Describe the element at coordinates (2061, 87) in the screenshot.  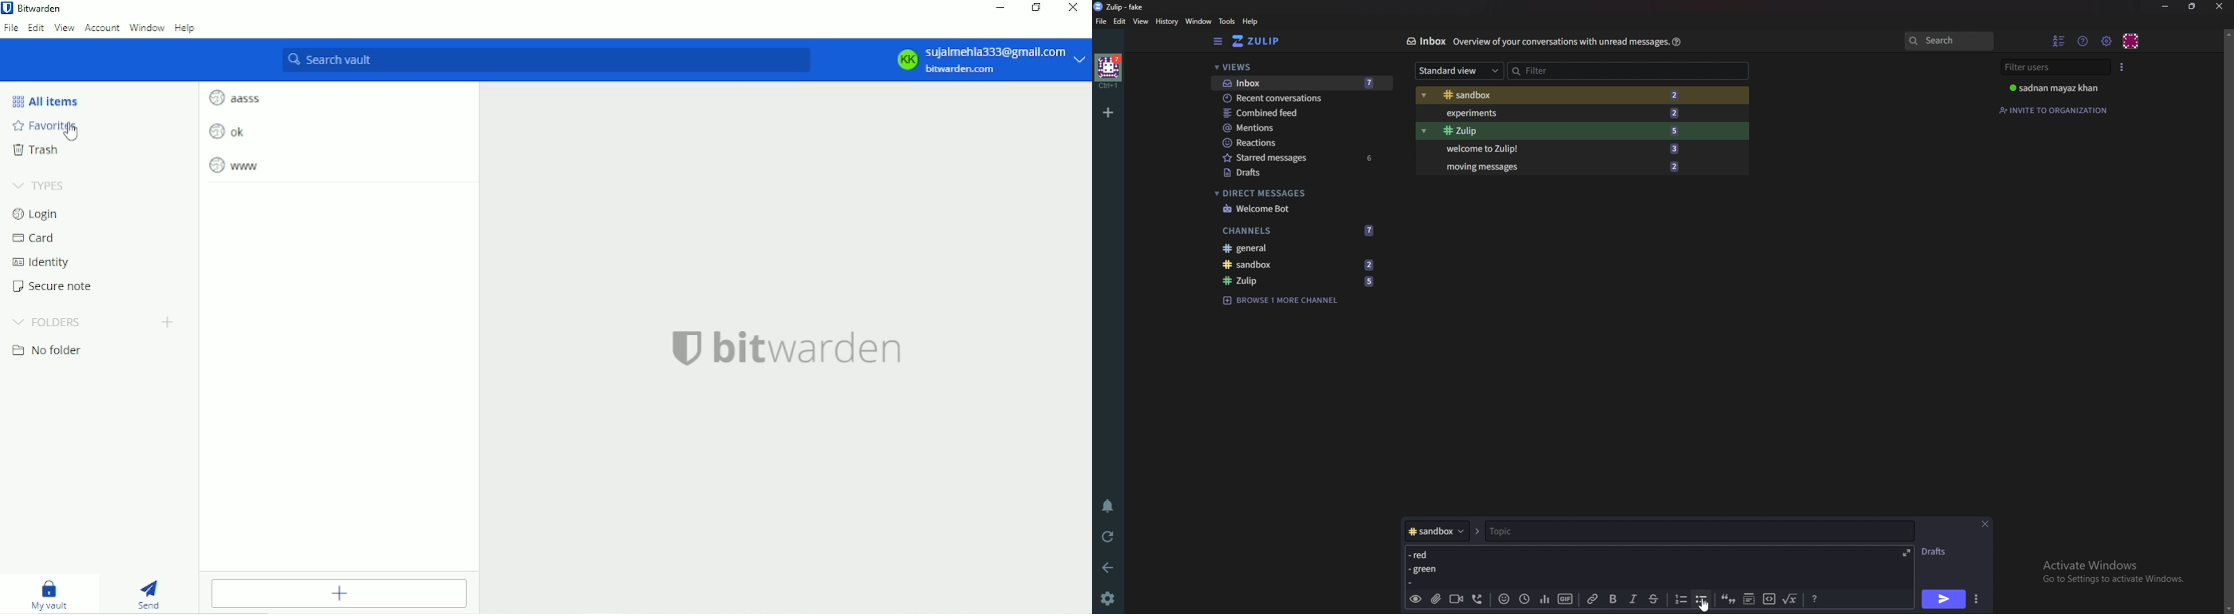
I see `User` at that location.